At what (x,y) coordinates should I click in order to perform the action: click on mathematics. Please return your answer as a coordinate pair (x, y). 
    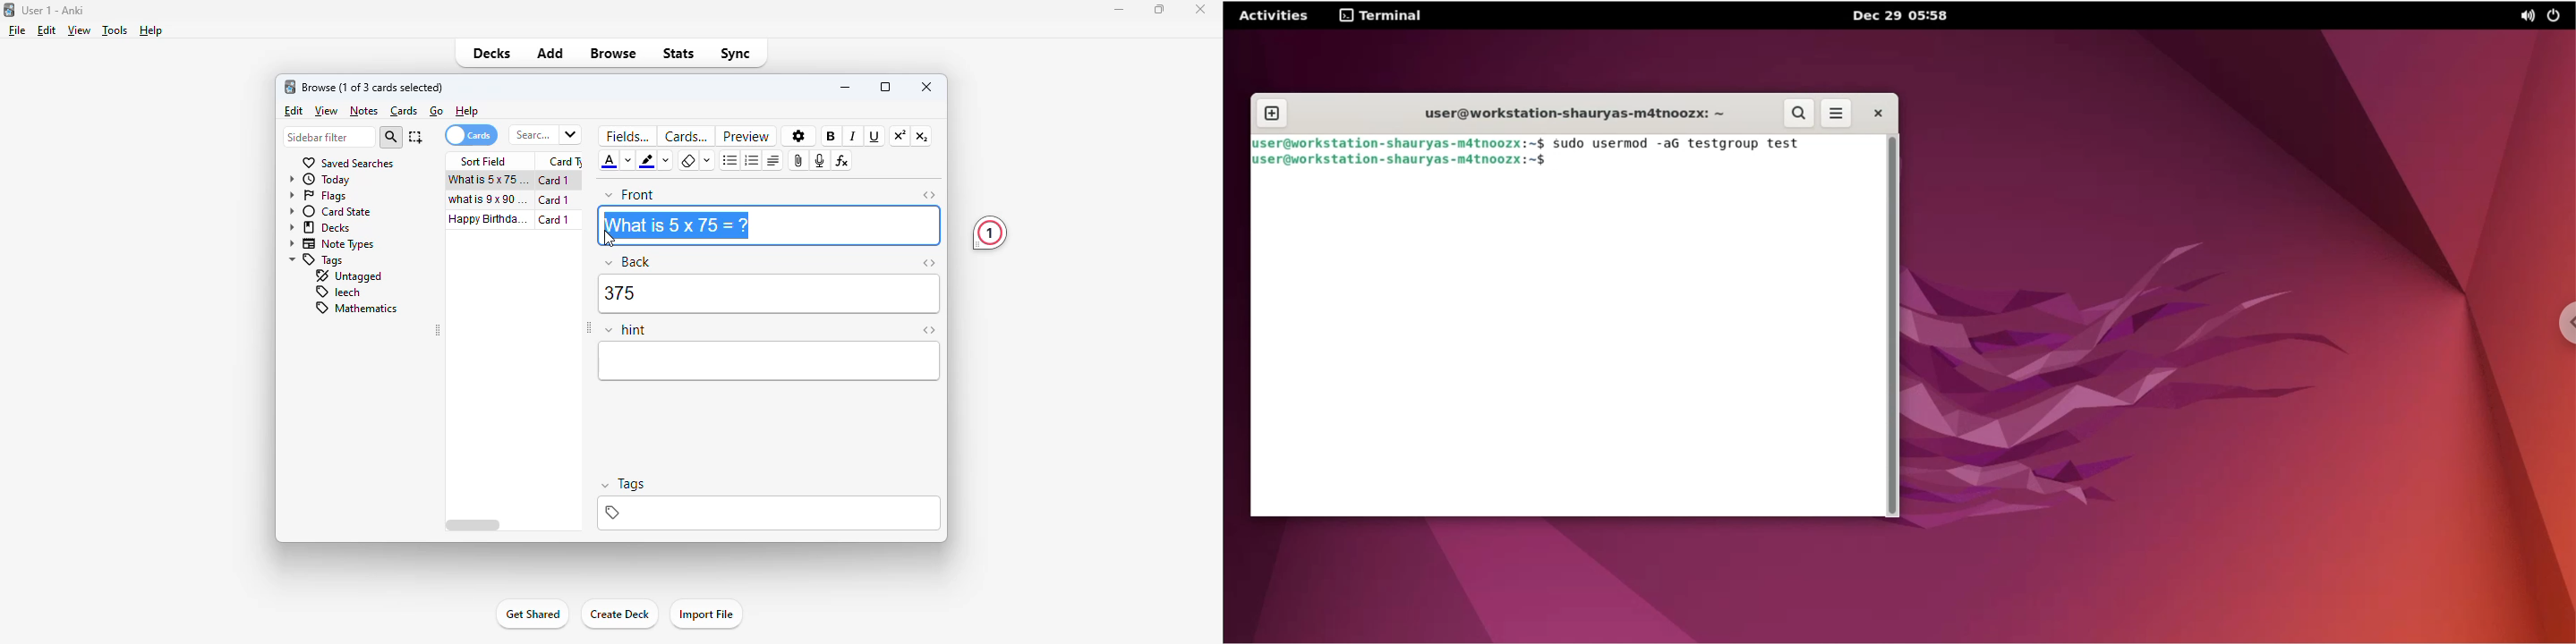
    Looking at the image, I should click on (358, 309).